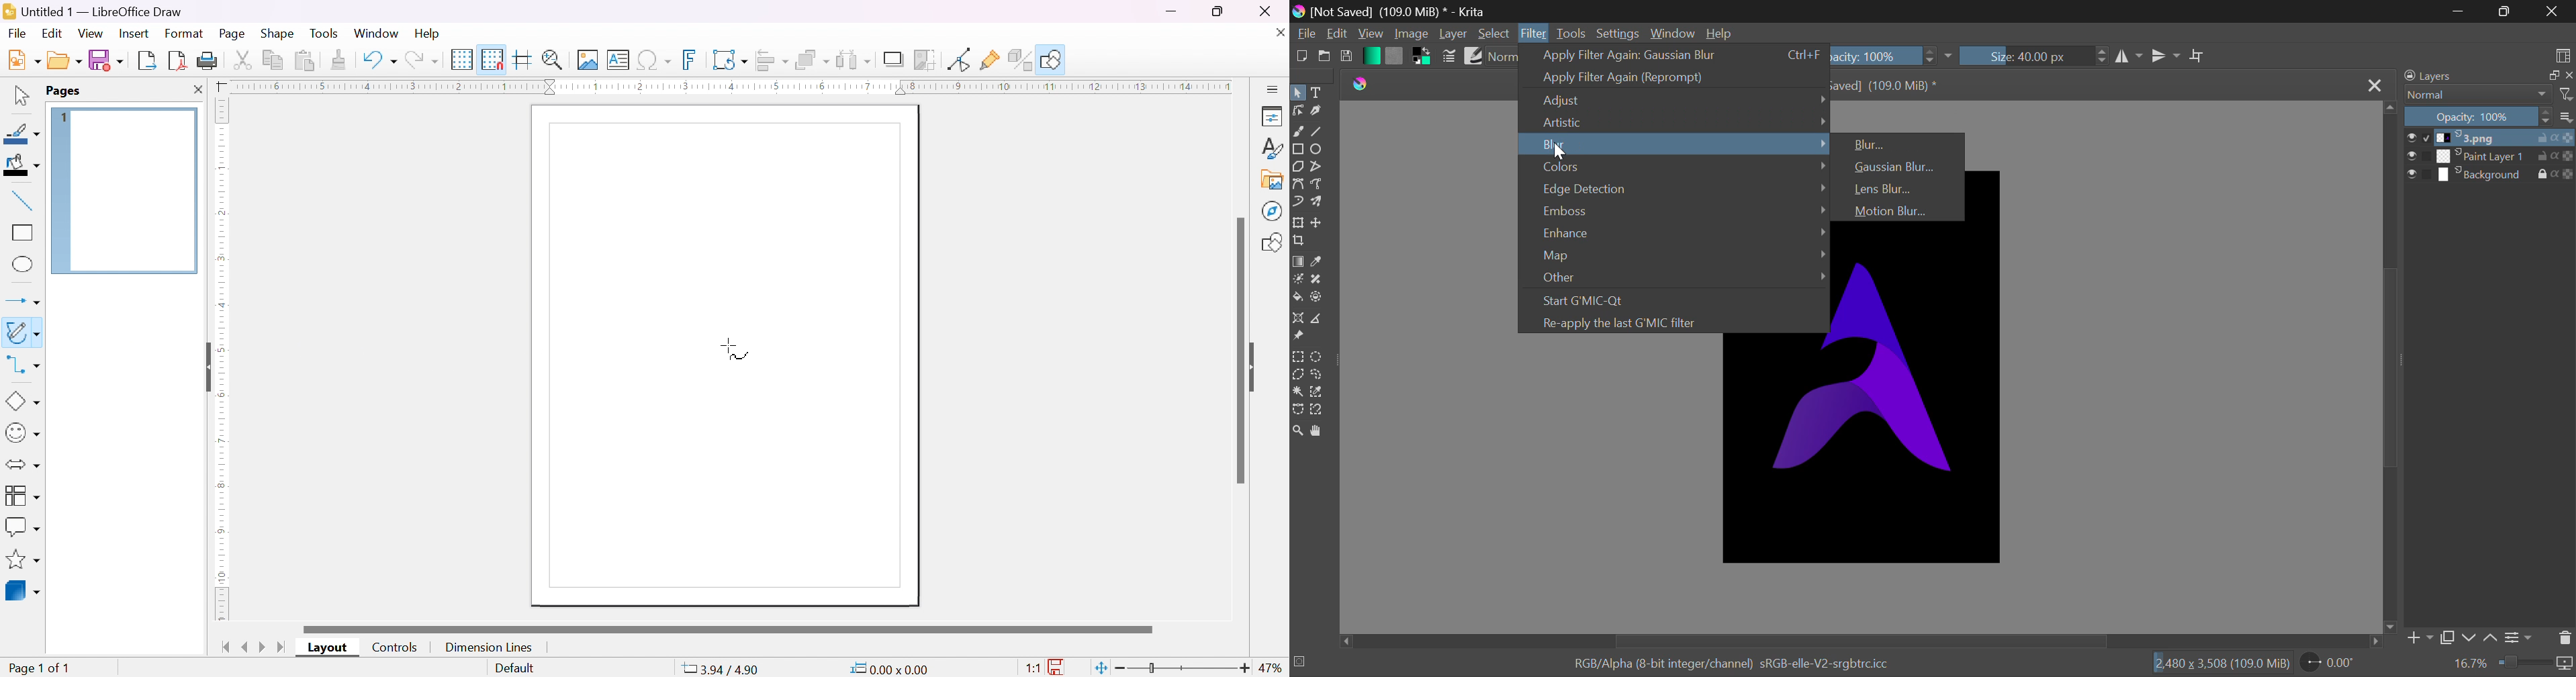 This screenshot has width=2576, height=700. I want to click on , so click(18, 34).